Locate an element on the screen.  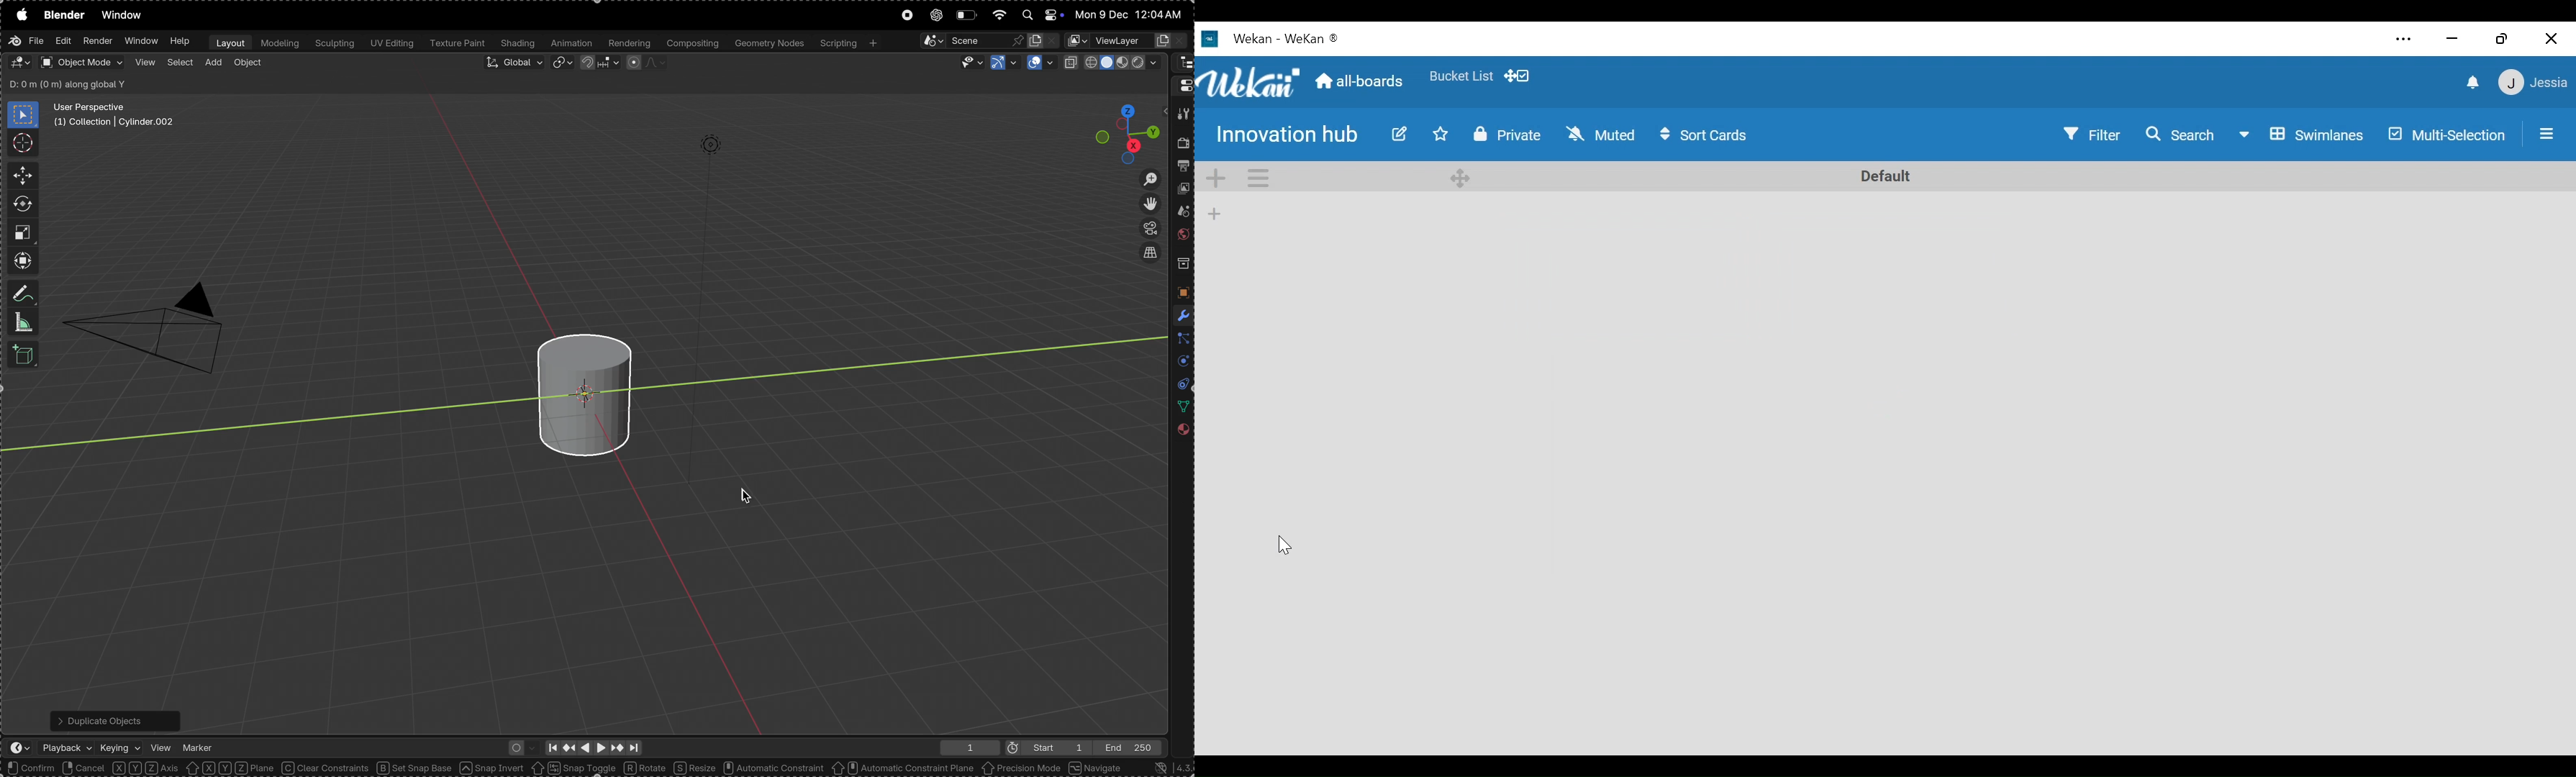
file is located at coordinates (26, 41).